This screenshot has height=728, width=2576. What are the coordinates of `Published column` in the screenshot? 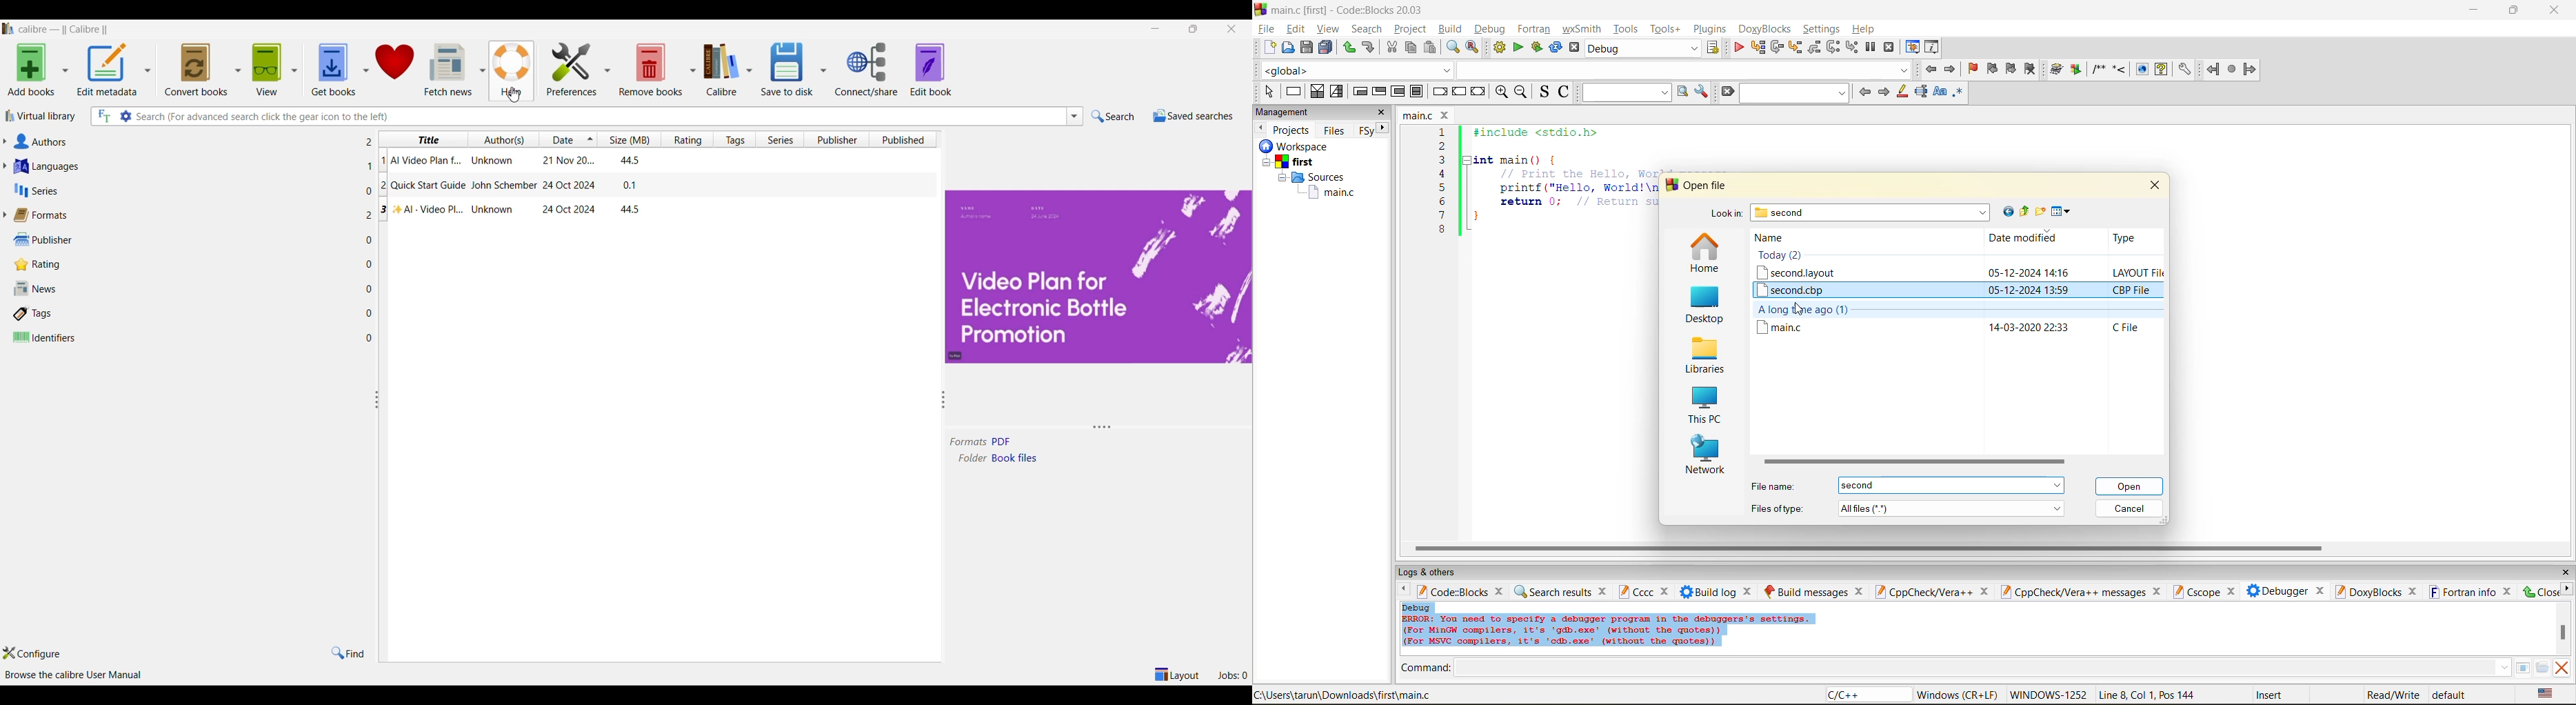 It's located at (903, 139).